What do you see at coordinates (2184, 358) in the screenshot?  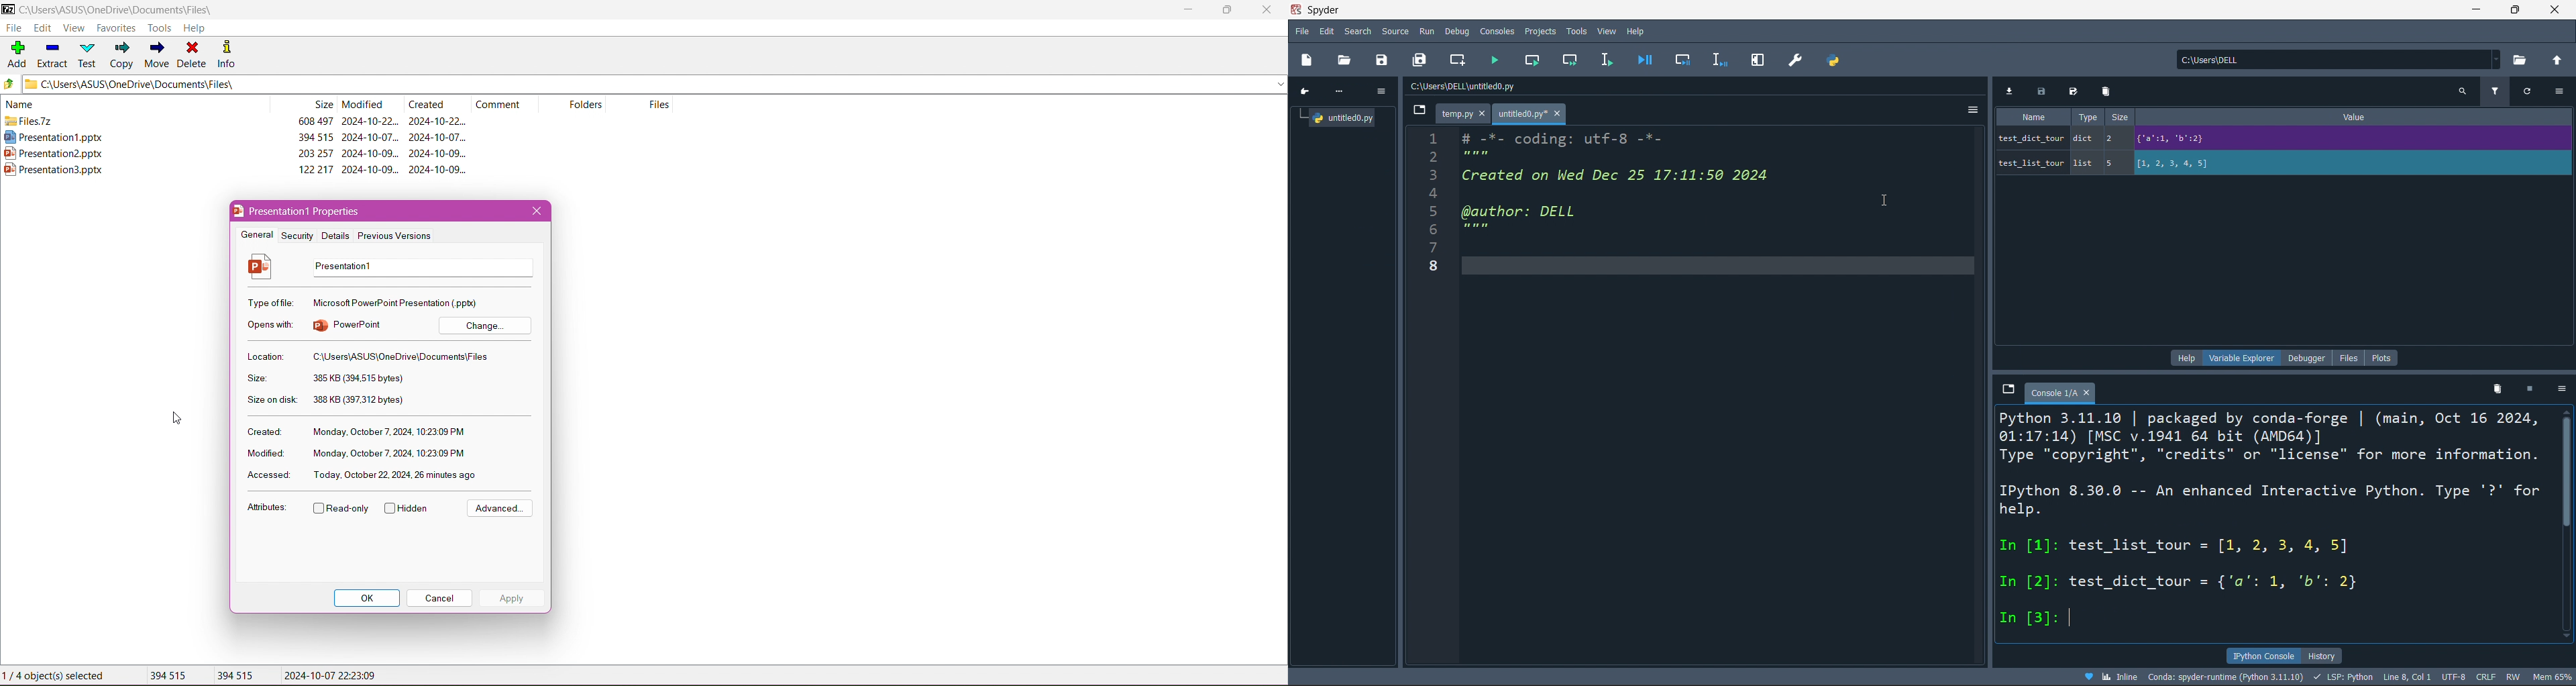 I see `help` at bounding box center [2184, 358].